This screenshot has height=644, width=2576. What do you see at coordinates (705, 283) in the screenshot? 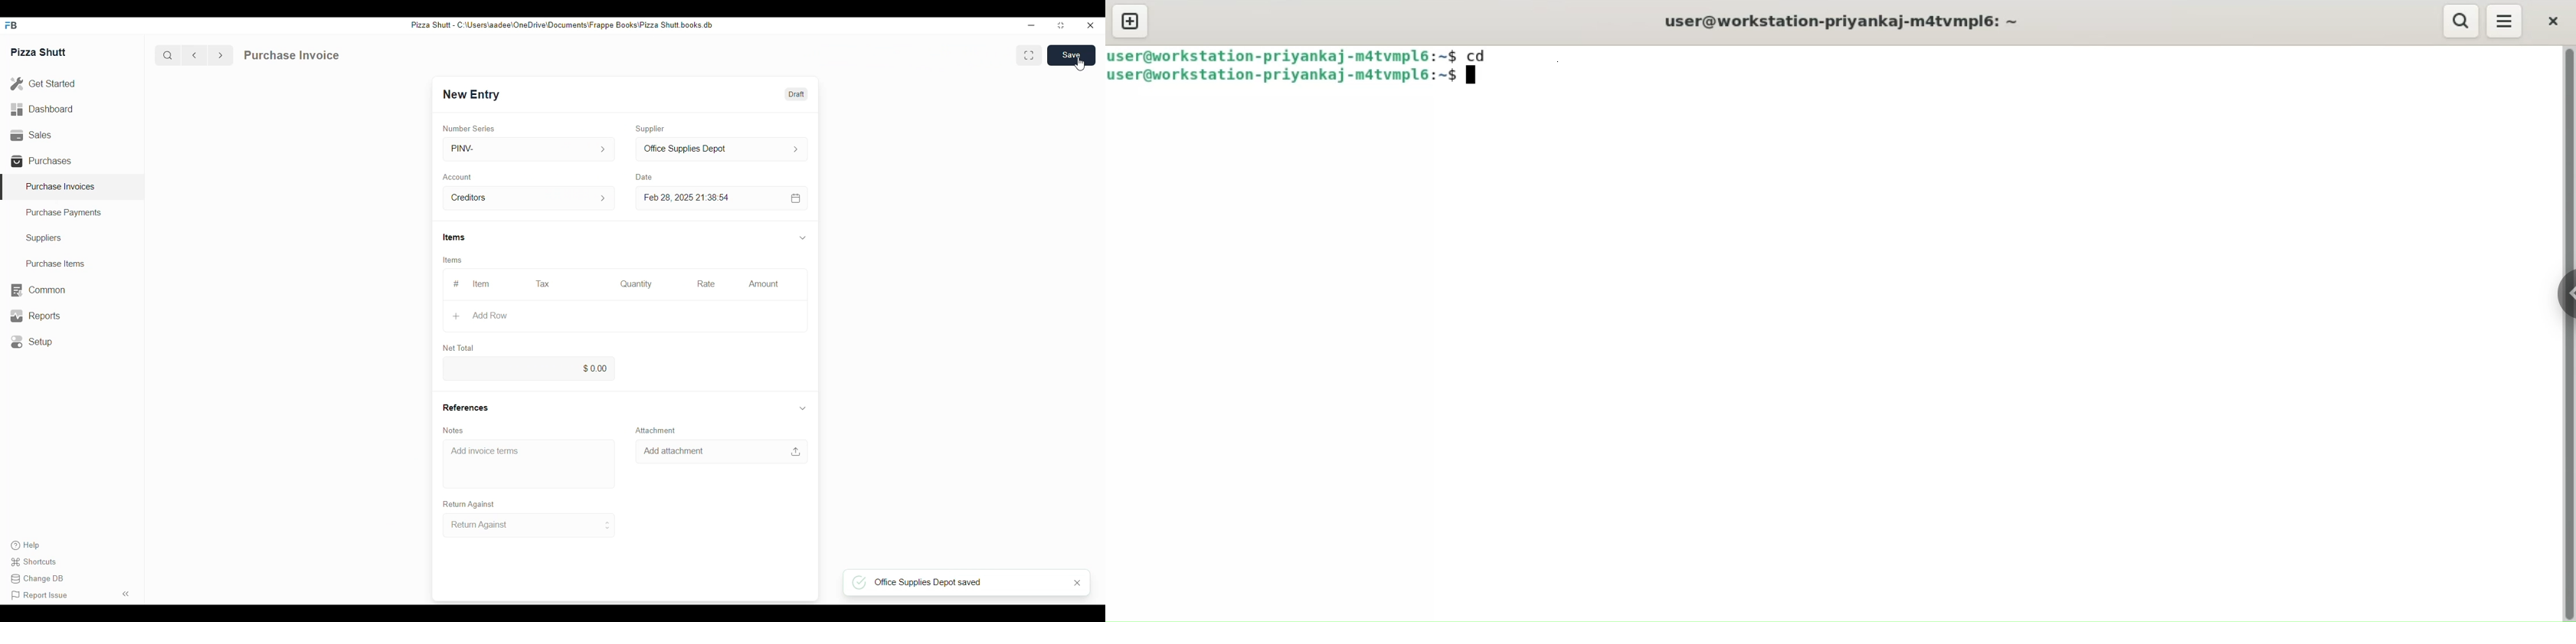
I see `Rate` at bounding box center [705, 283].